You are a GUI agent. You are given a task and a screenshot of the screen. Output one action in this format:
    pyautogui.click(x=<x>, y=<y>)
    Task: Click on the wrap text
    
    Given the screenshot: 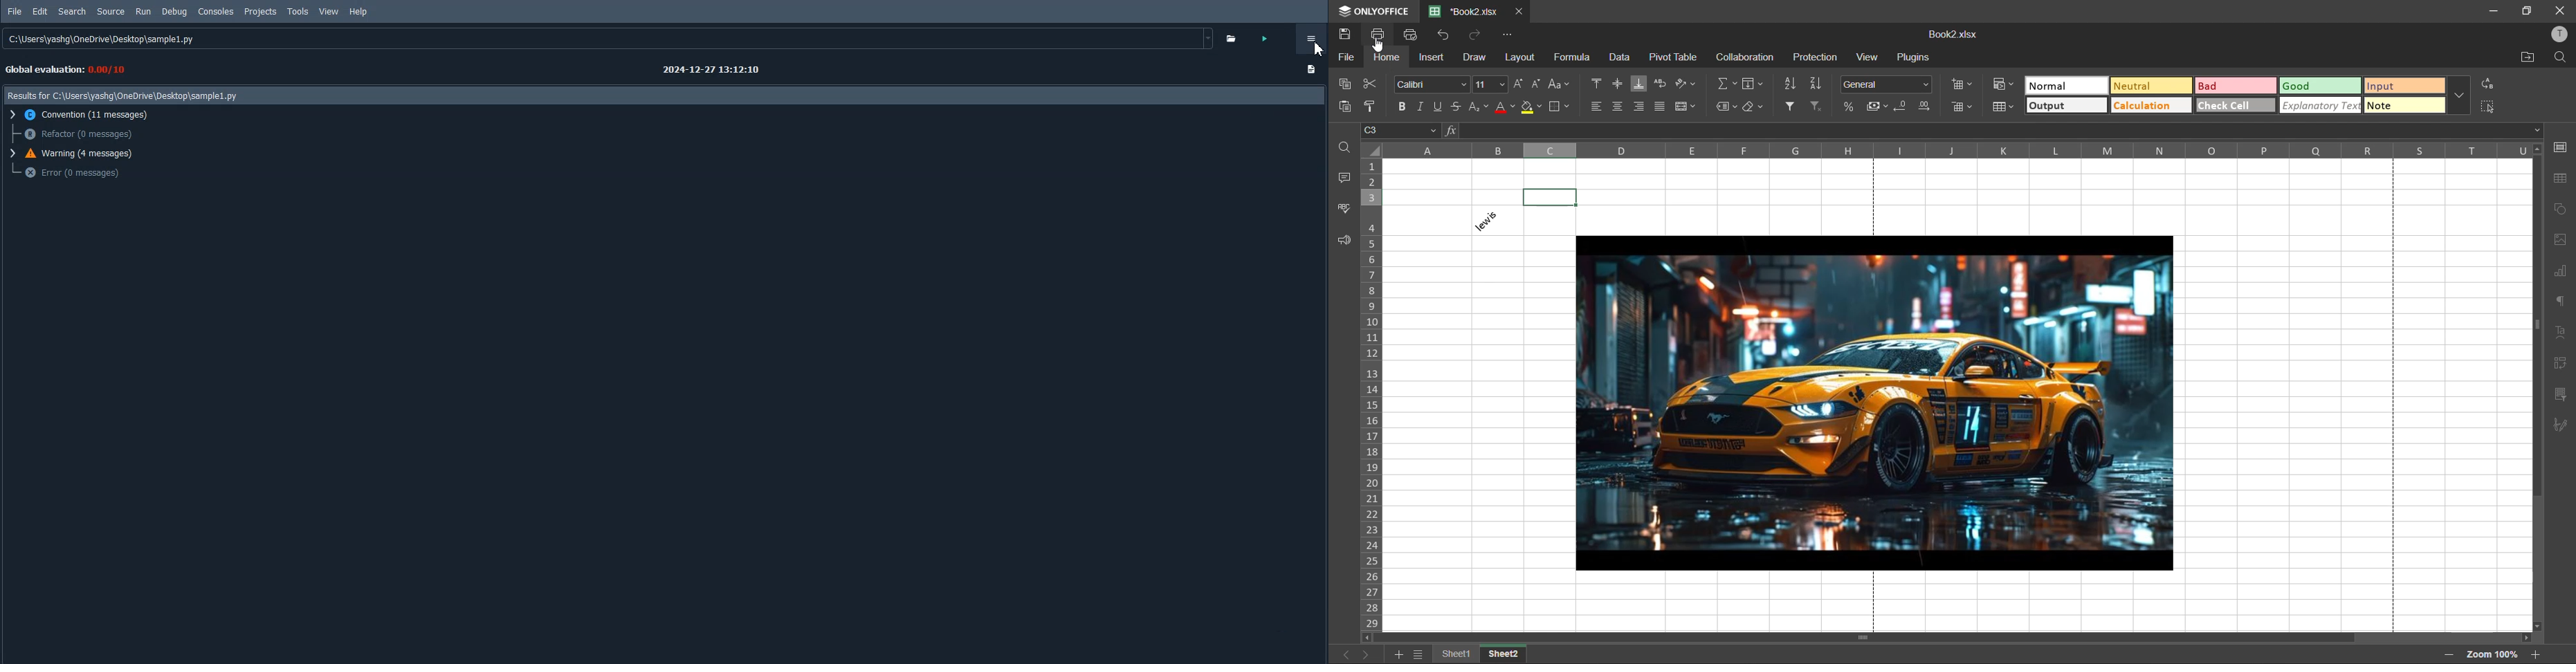 What is the action you would take?
    pyautogui.click(x=1659, y=84)
    